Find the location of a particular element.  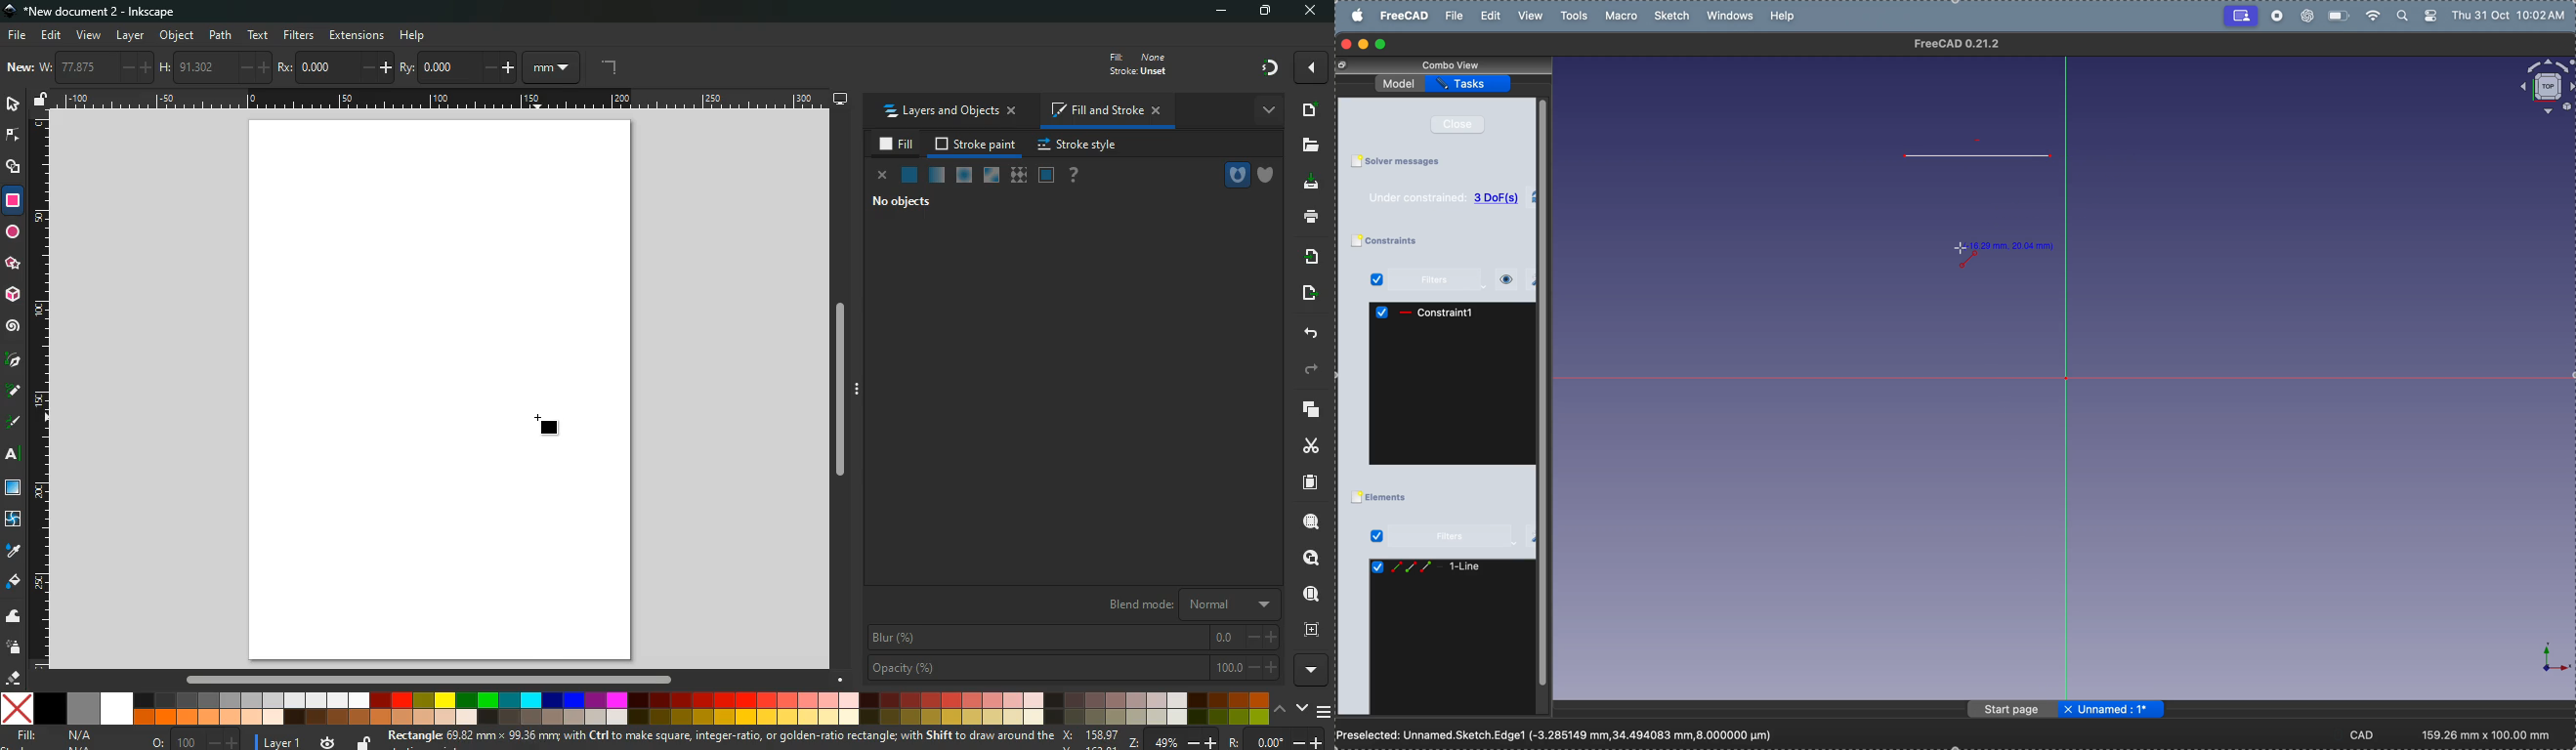

window is located at coordinates (991, 177).